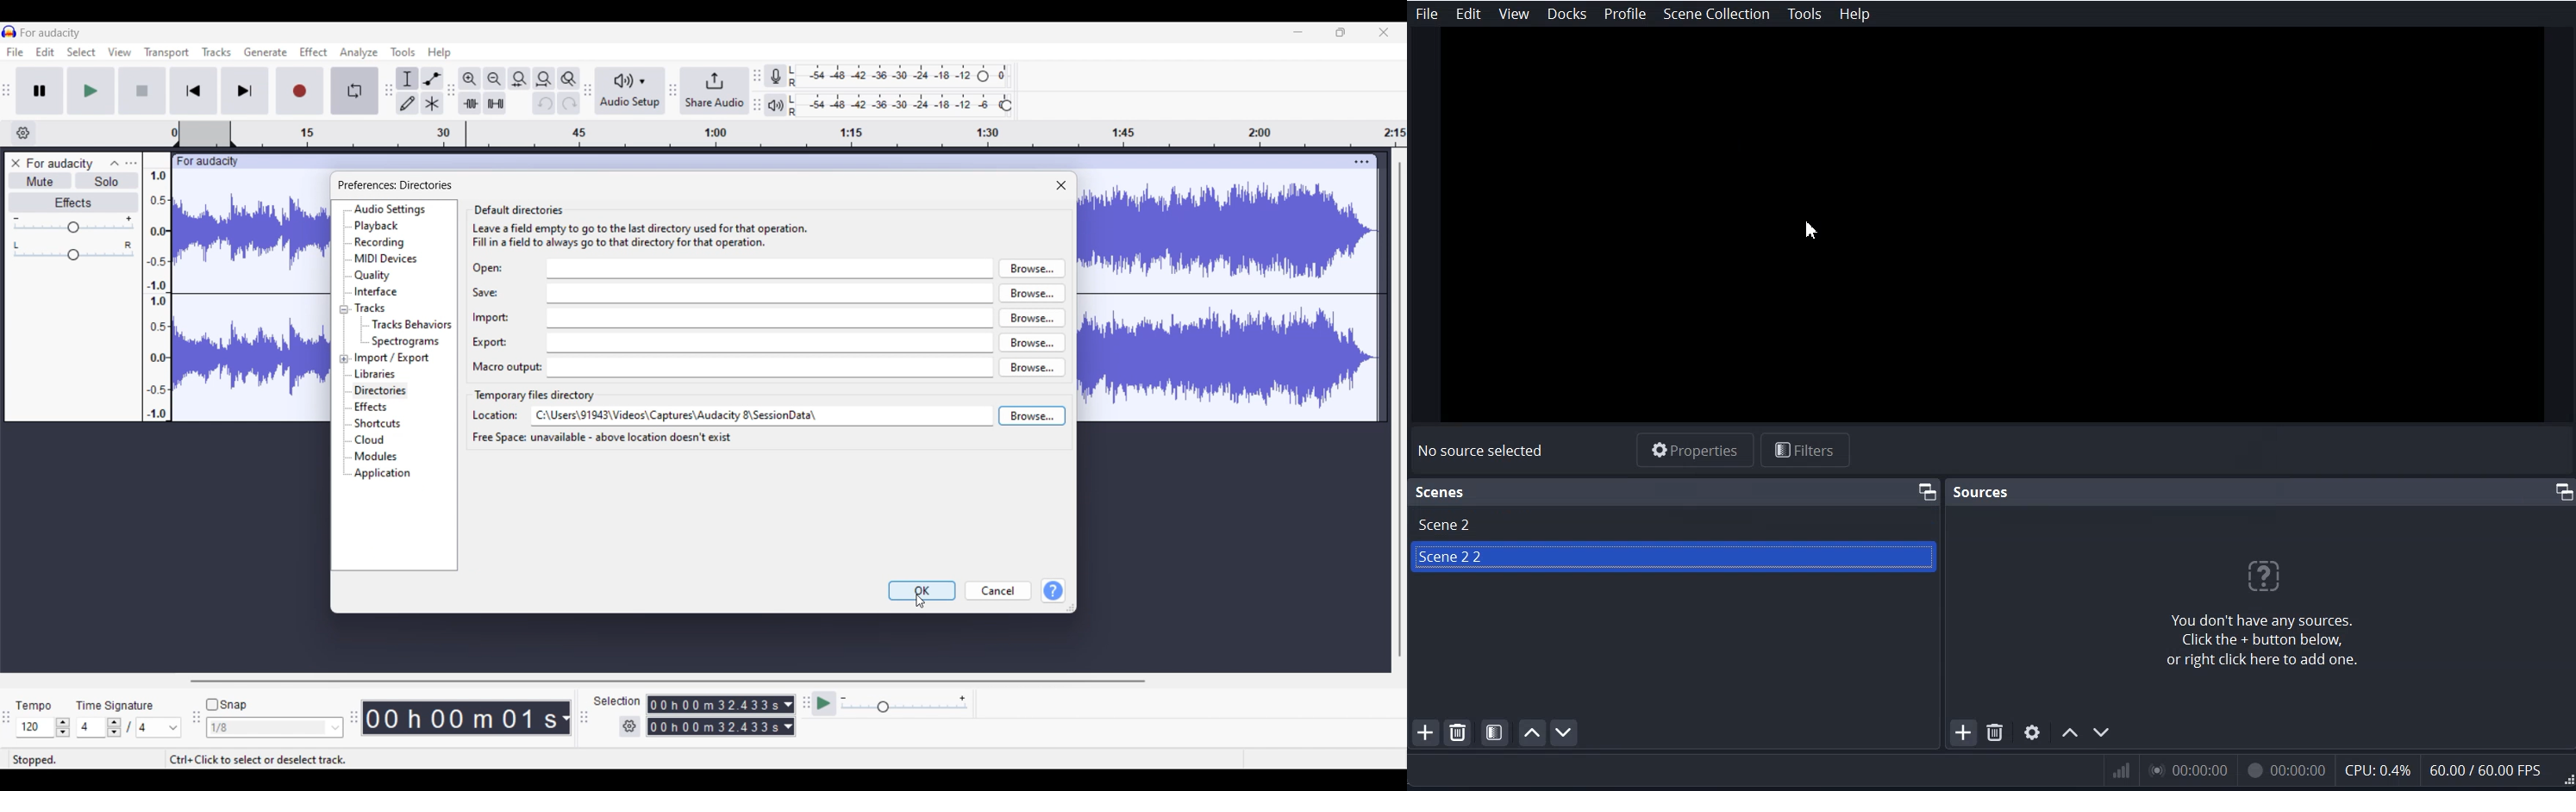 The width and height of the screenshot is (2576, 812). I want to click on Open Scene Filter, so click(1495, 732).